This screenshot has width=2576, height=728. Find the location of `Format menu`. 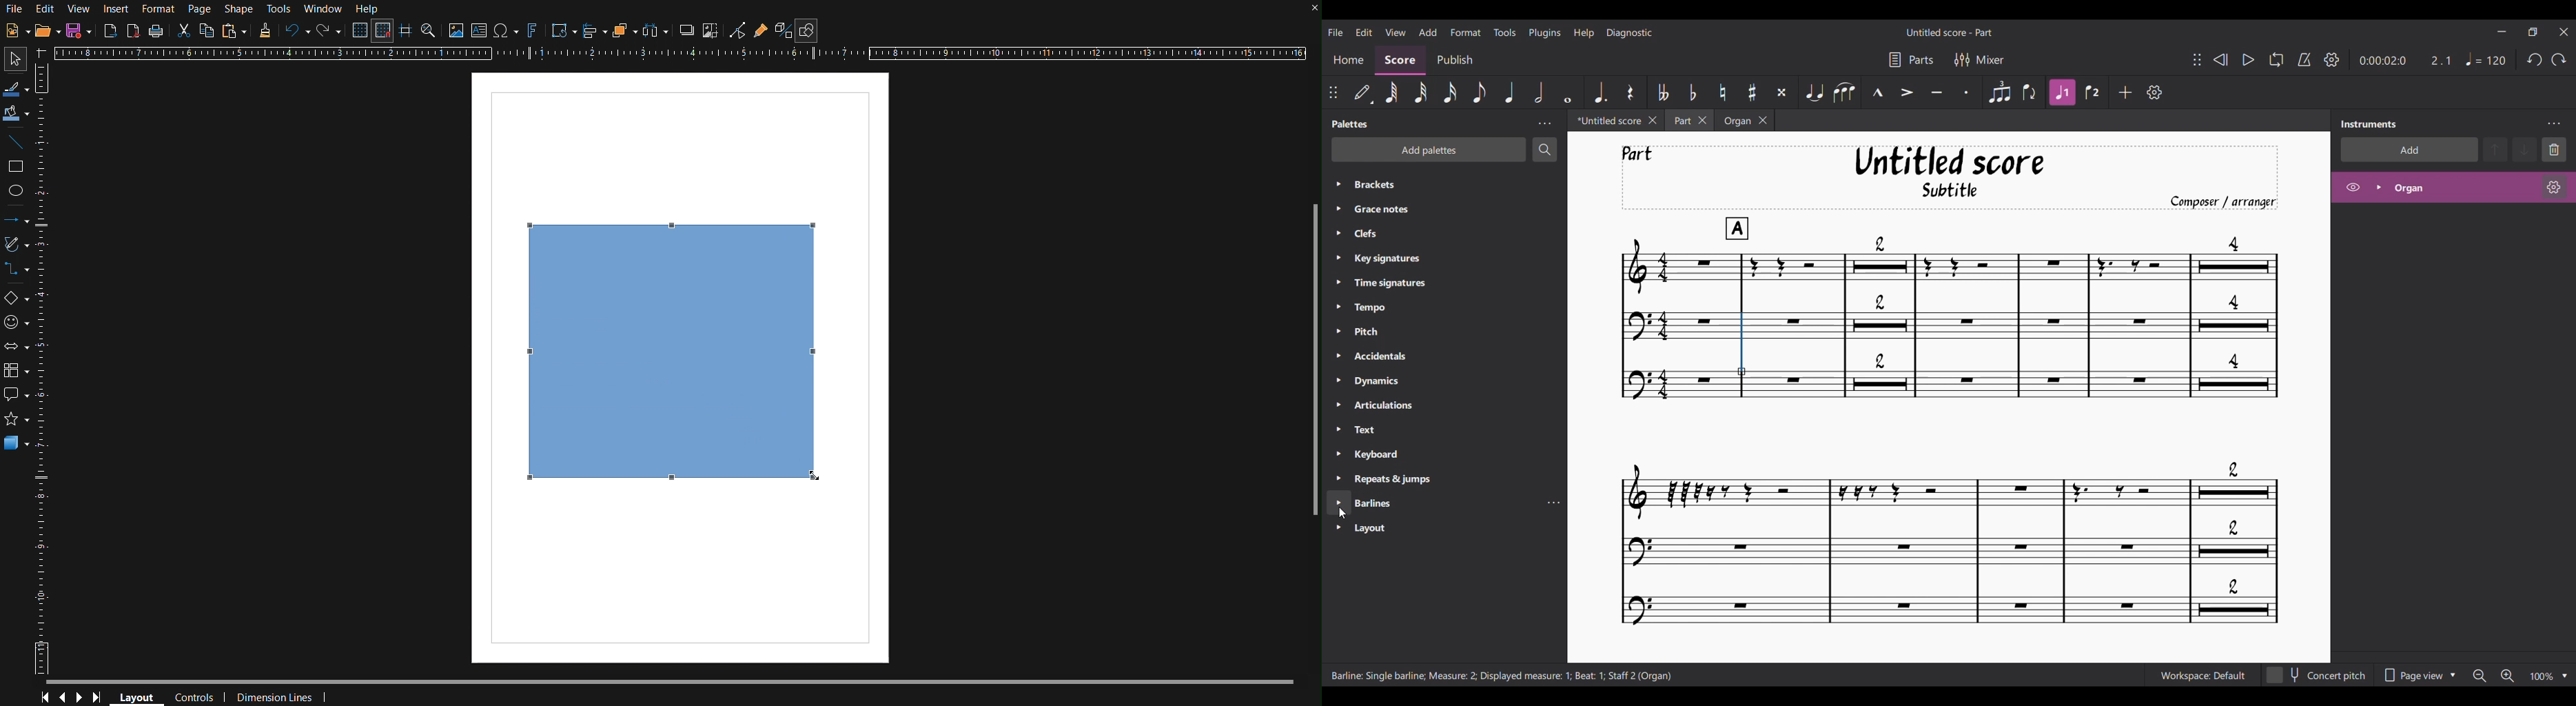

Format menu is located at coordinates (1467, 32).